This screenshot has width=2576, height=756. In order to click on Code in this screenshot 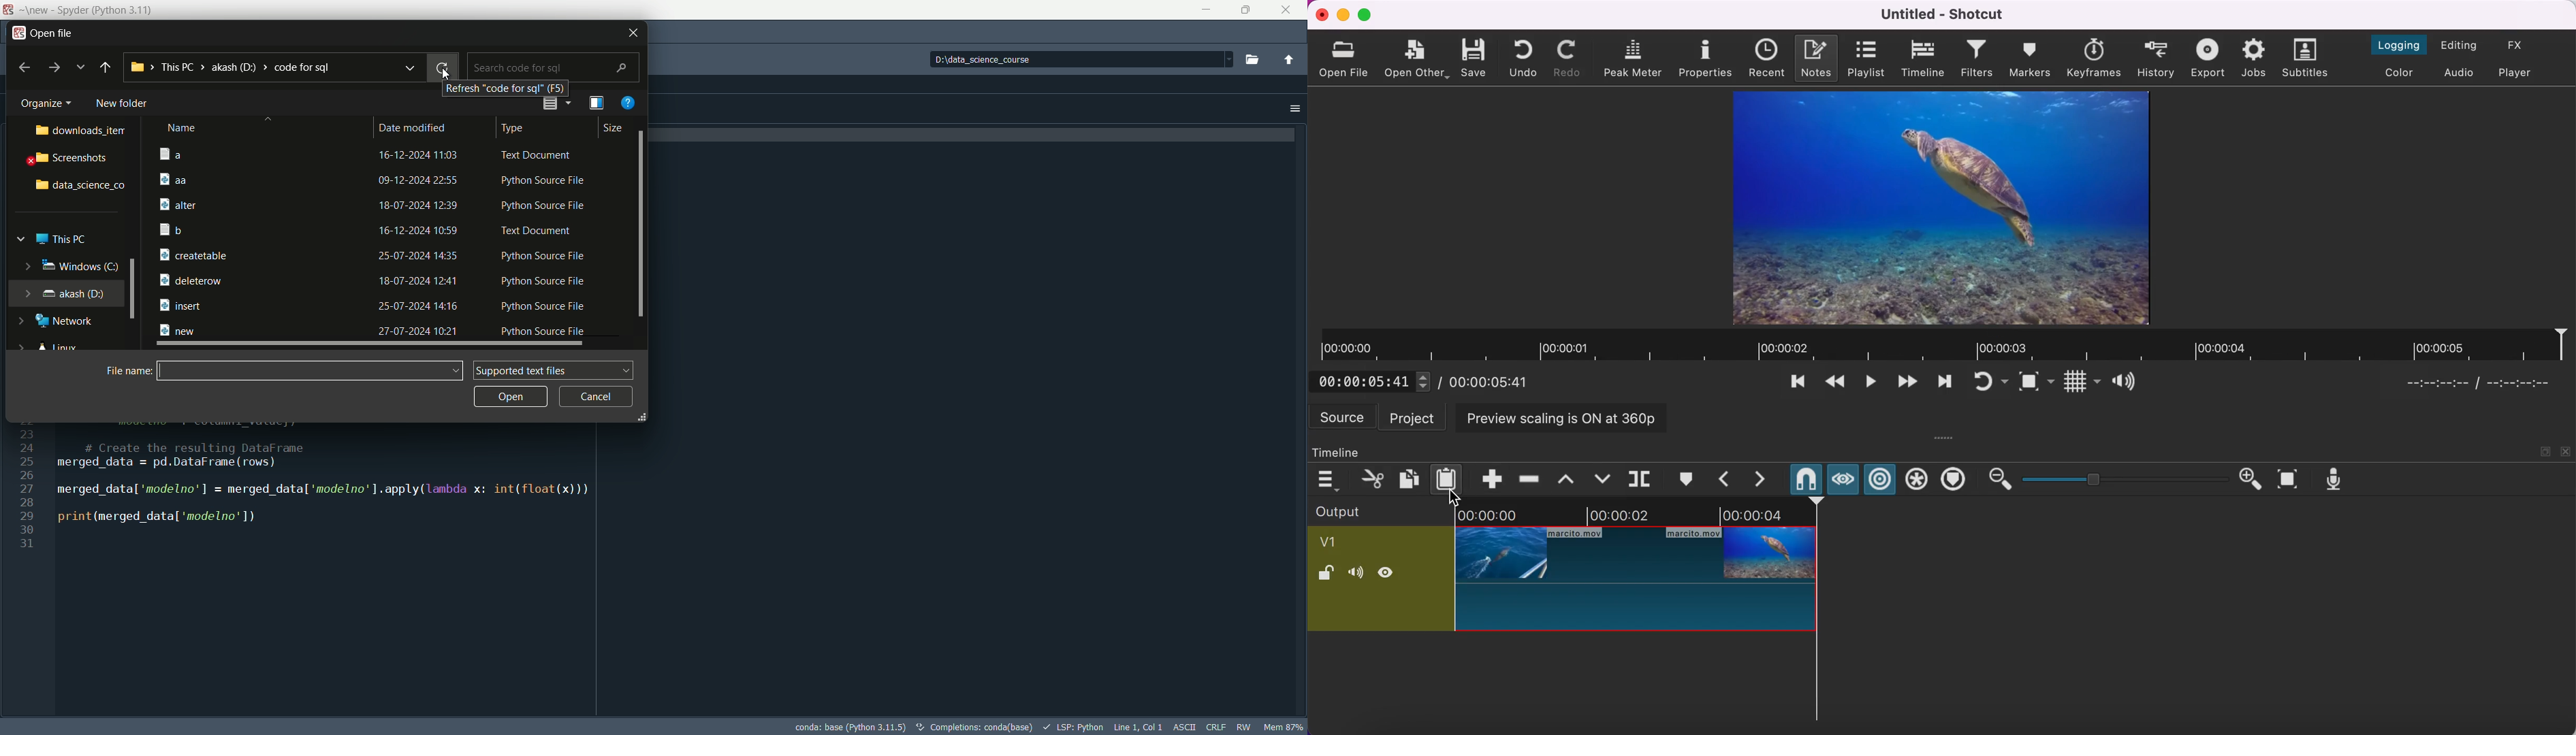, I will do `click(303, 495)`.